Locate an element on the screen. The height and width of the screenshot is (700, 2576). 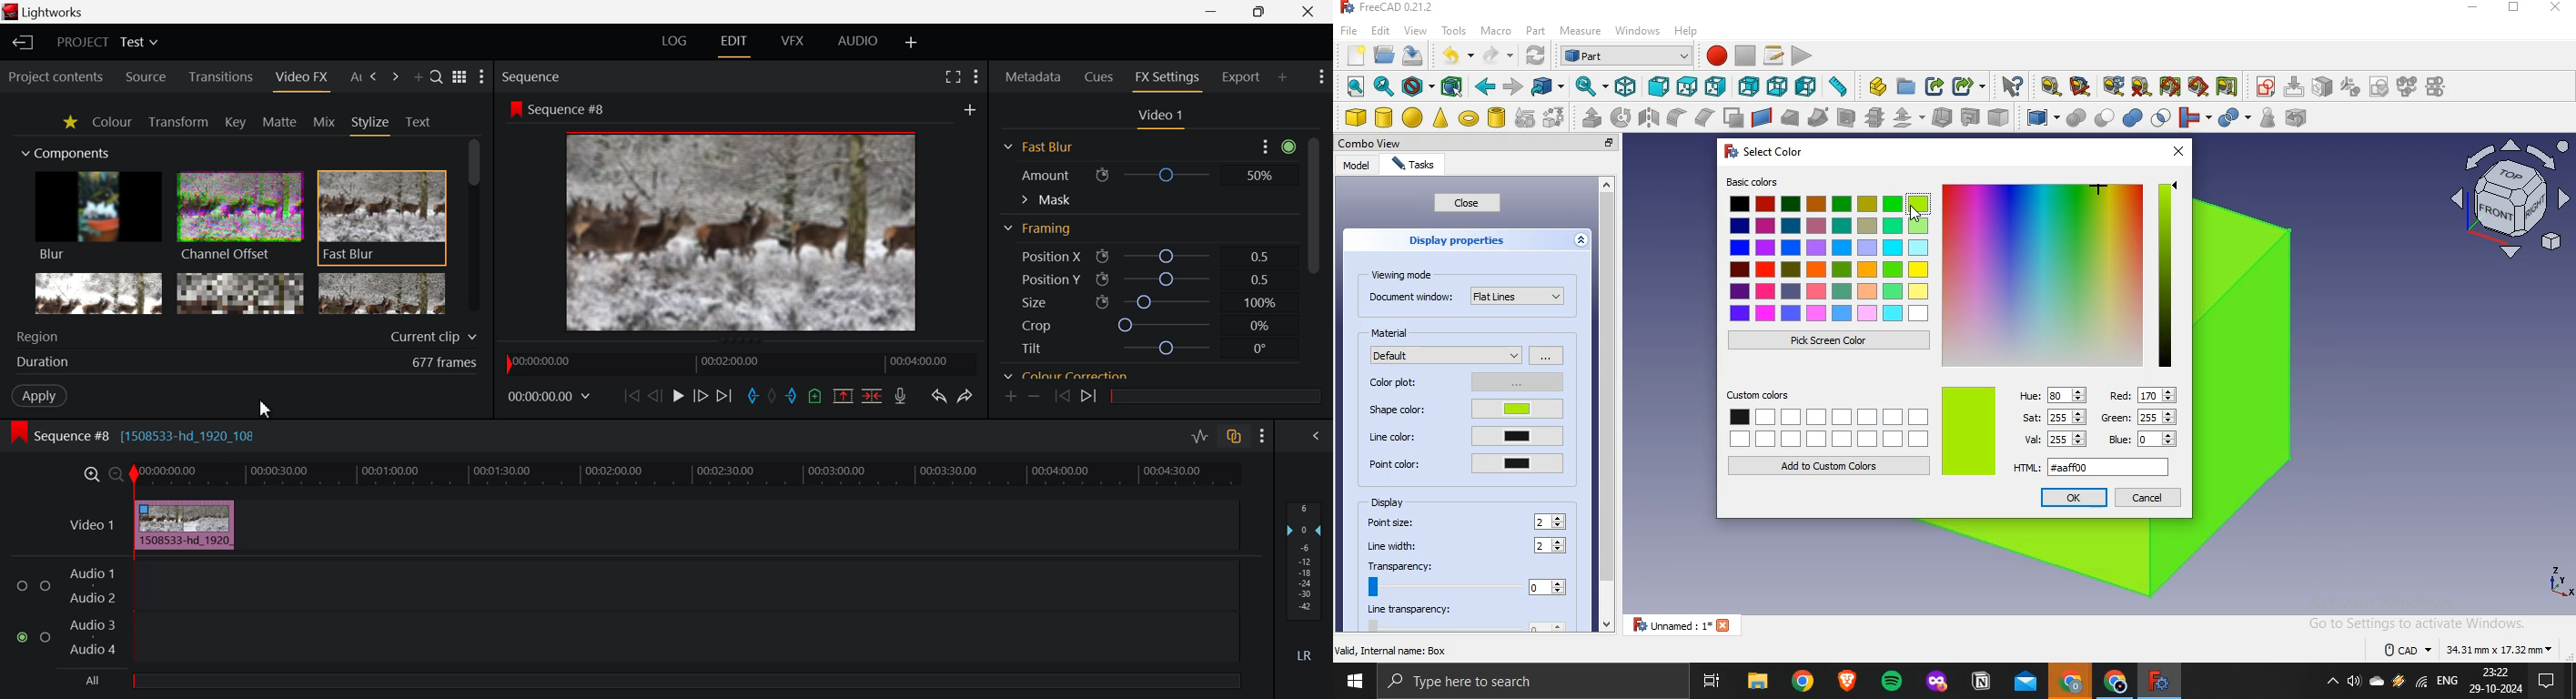
compound tools is located at coordinates (2035, 118).